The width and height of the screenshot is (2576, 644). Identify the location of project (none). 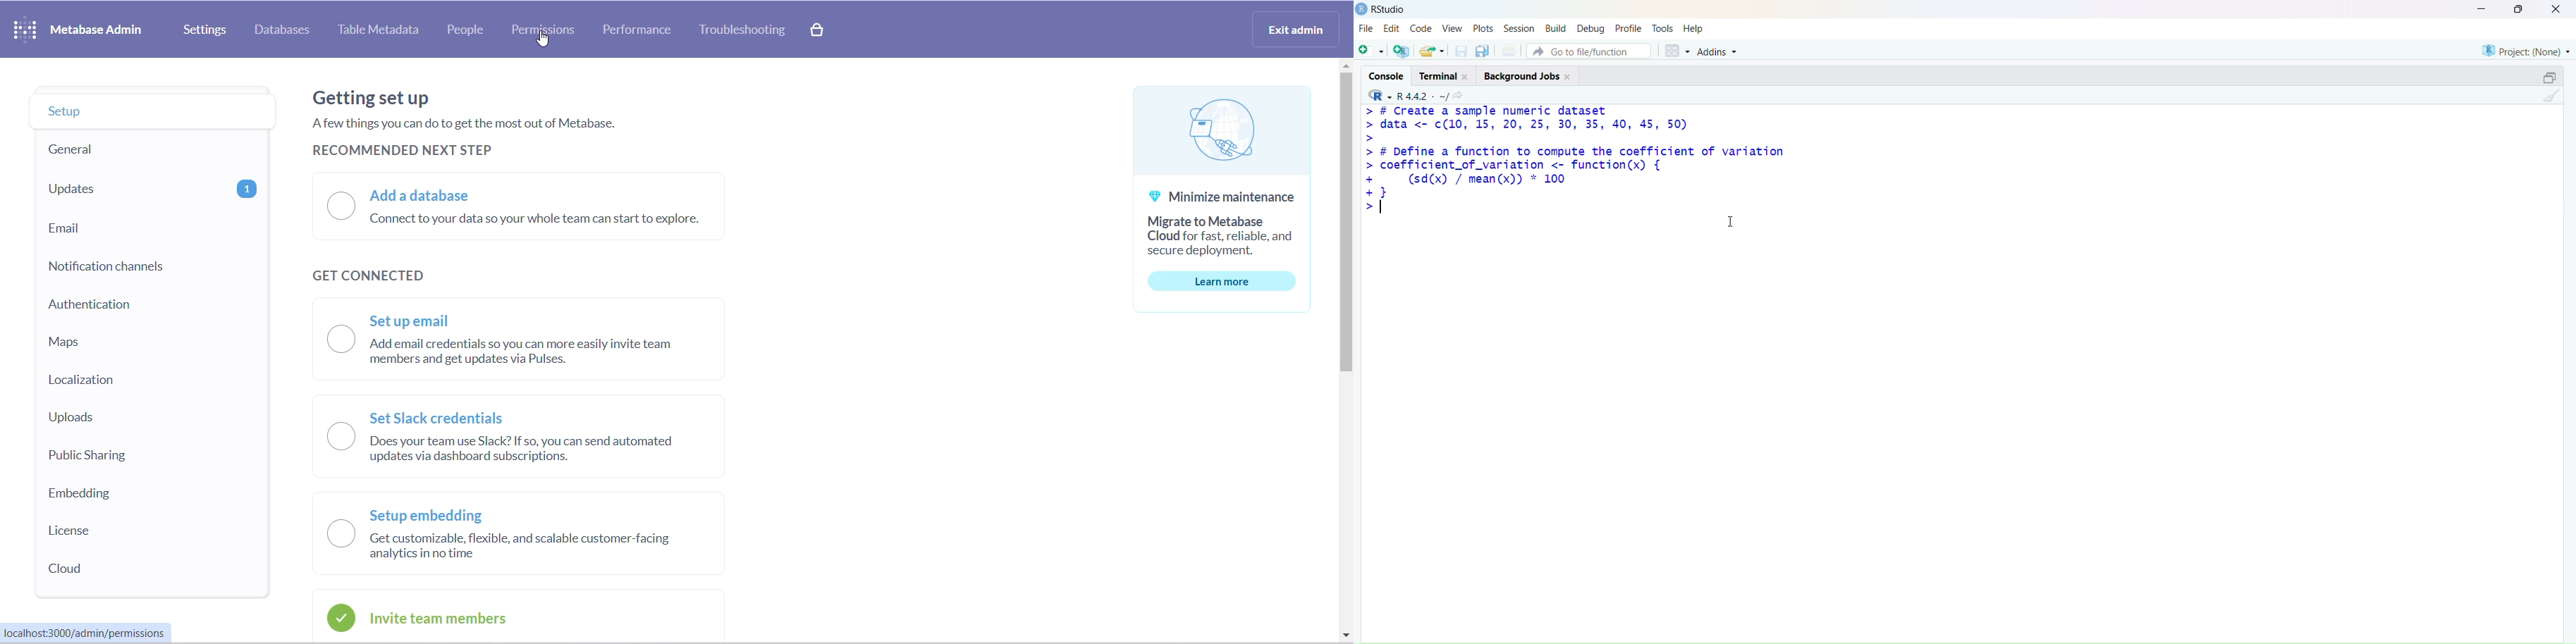
(2526, 51).